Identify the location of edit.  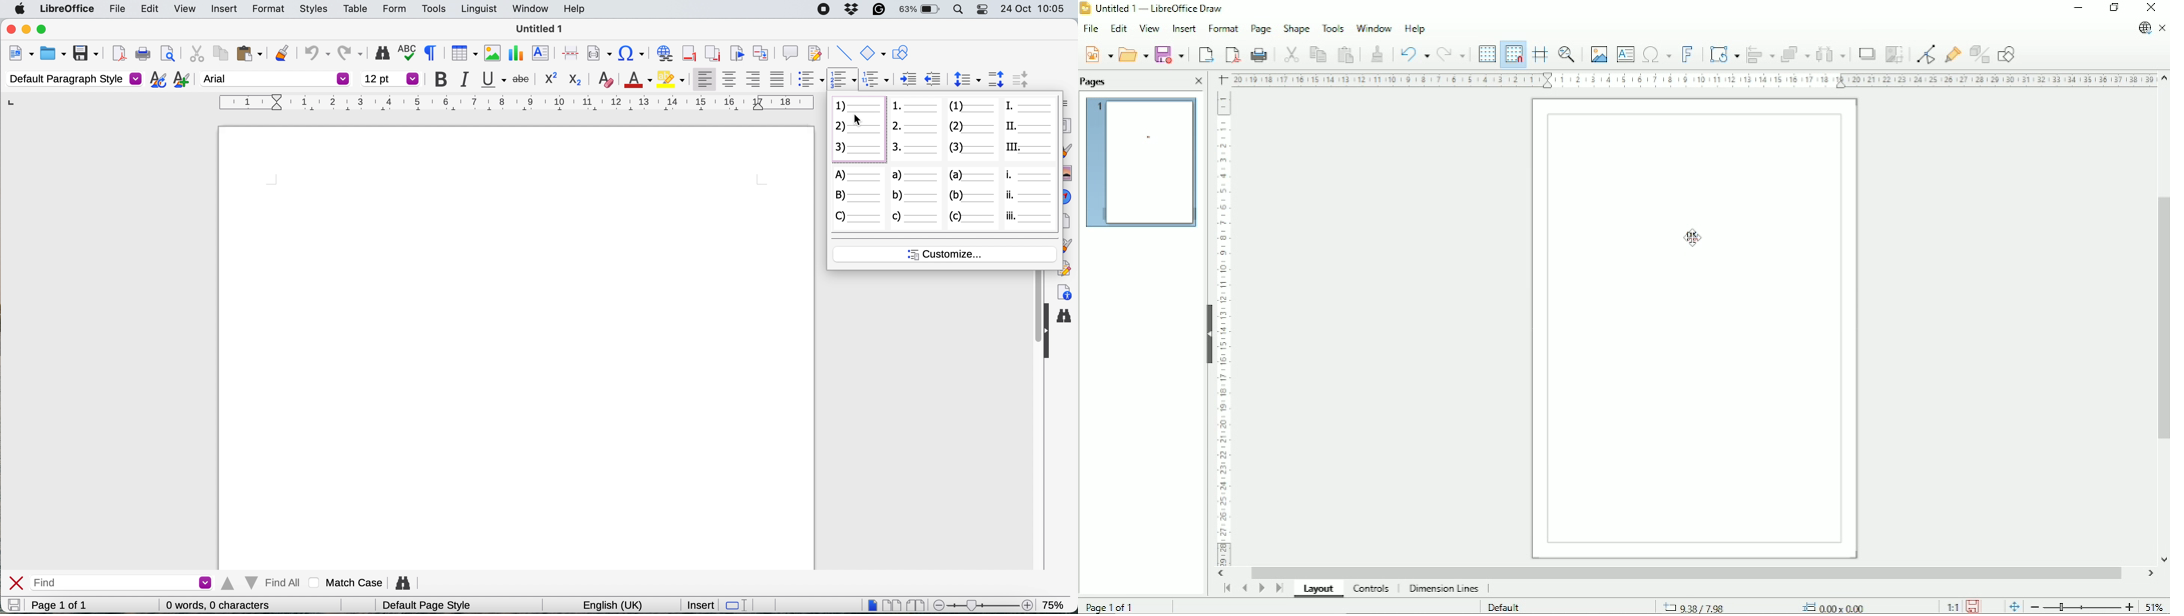
(151, 9).